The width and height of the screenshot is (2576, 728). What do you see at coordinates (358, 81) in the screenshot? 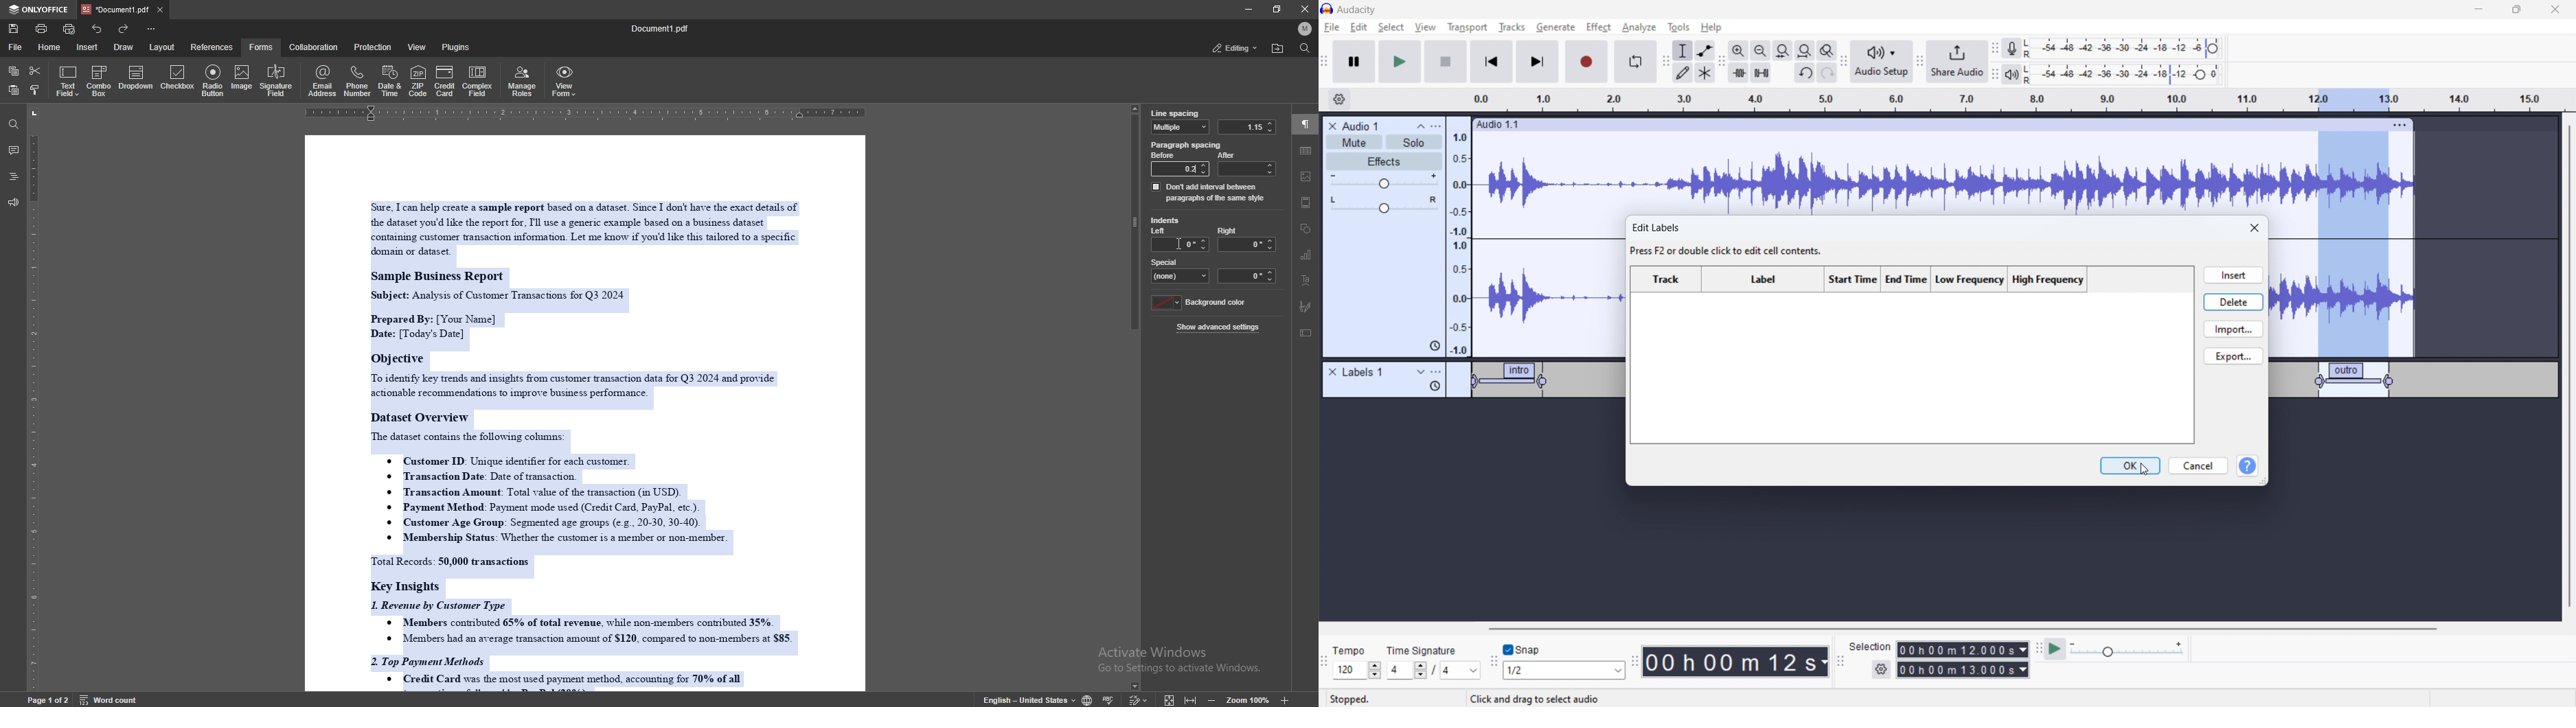
I see `phone number` at bounding box center [358, 81].